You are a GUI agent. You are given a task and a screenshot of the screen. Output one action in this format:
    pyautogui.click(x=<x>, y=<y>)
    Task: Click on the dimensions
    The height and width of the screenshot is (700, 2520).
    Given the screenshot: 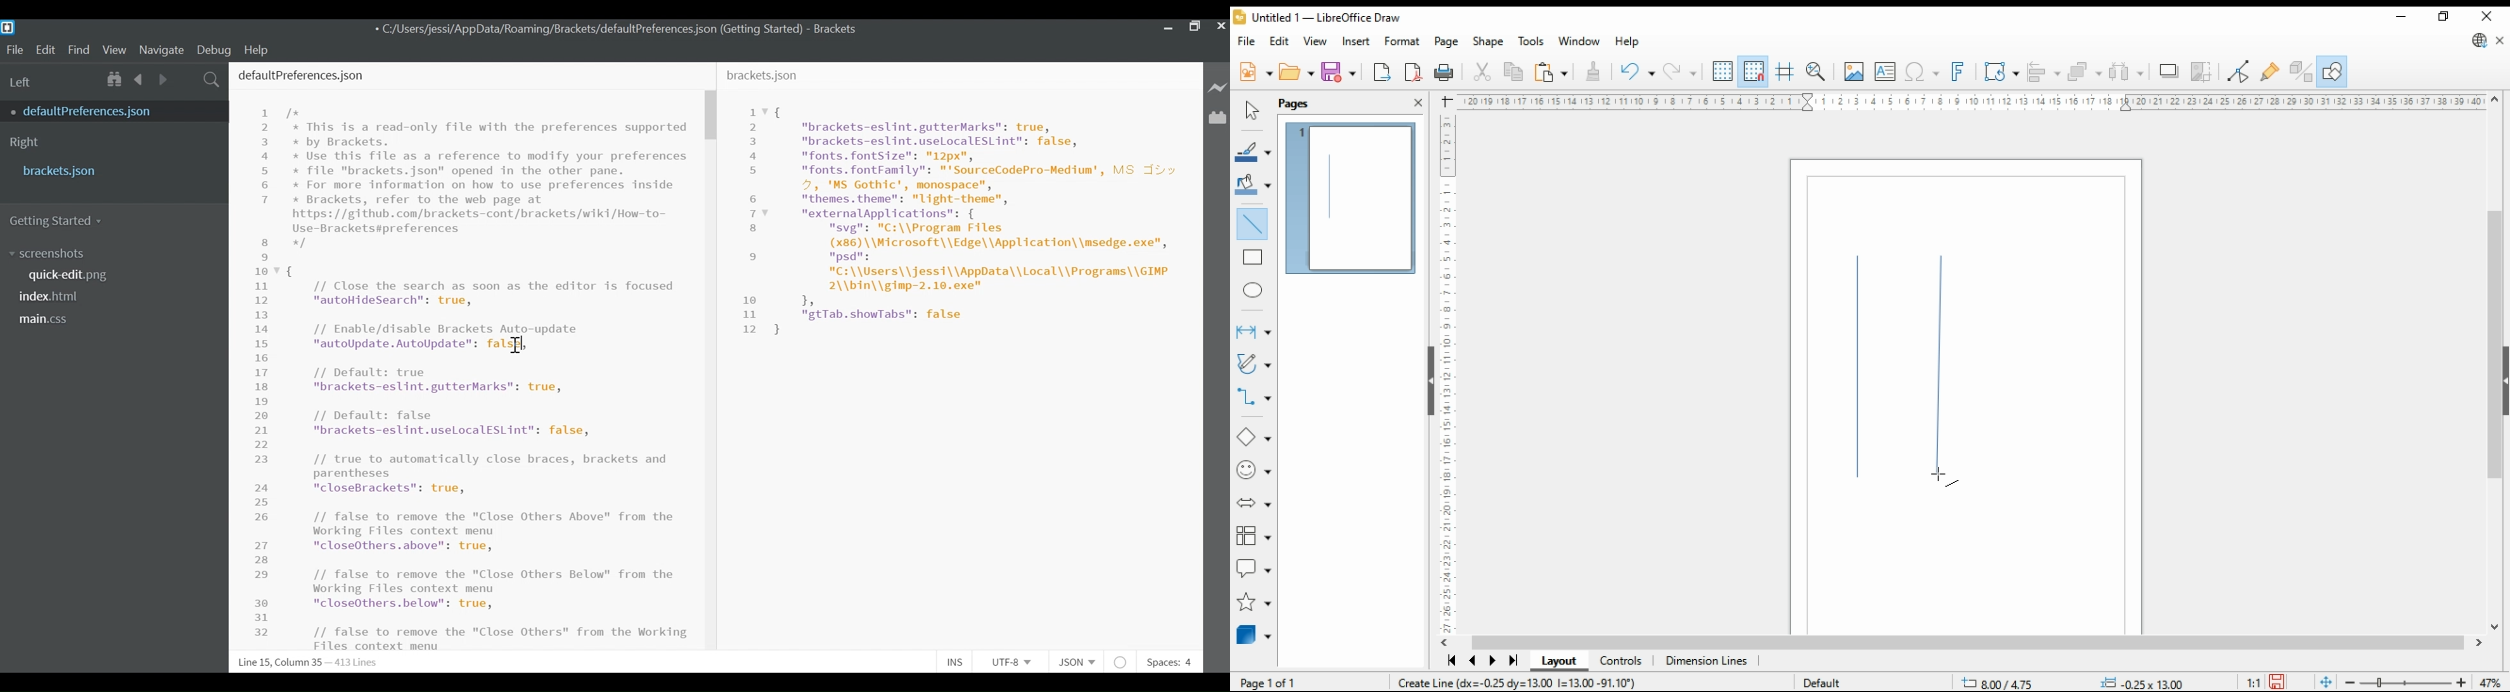 What is the action you would take?
    pyautogui.click(x=1707, y=661)
    